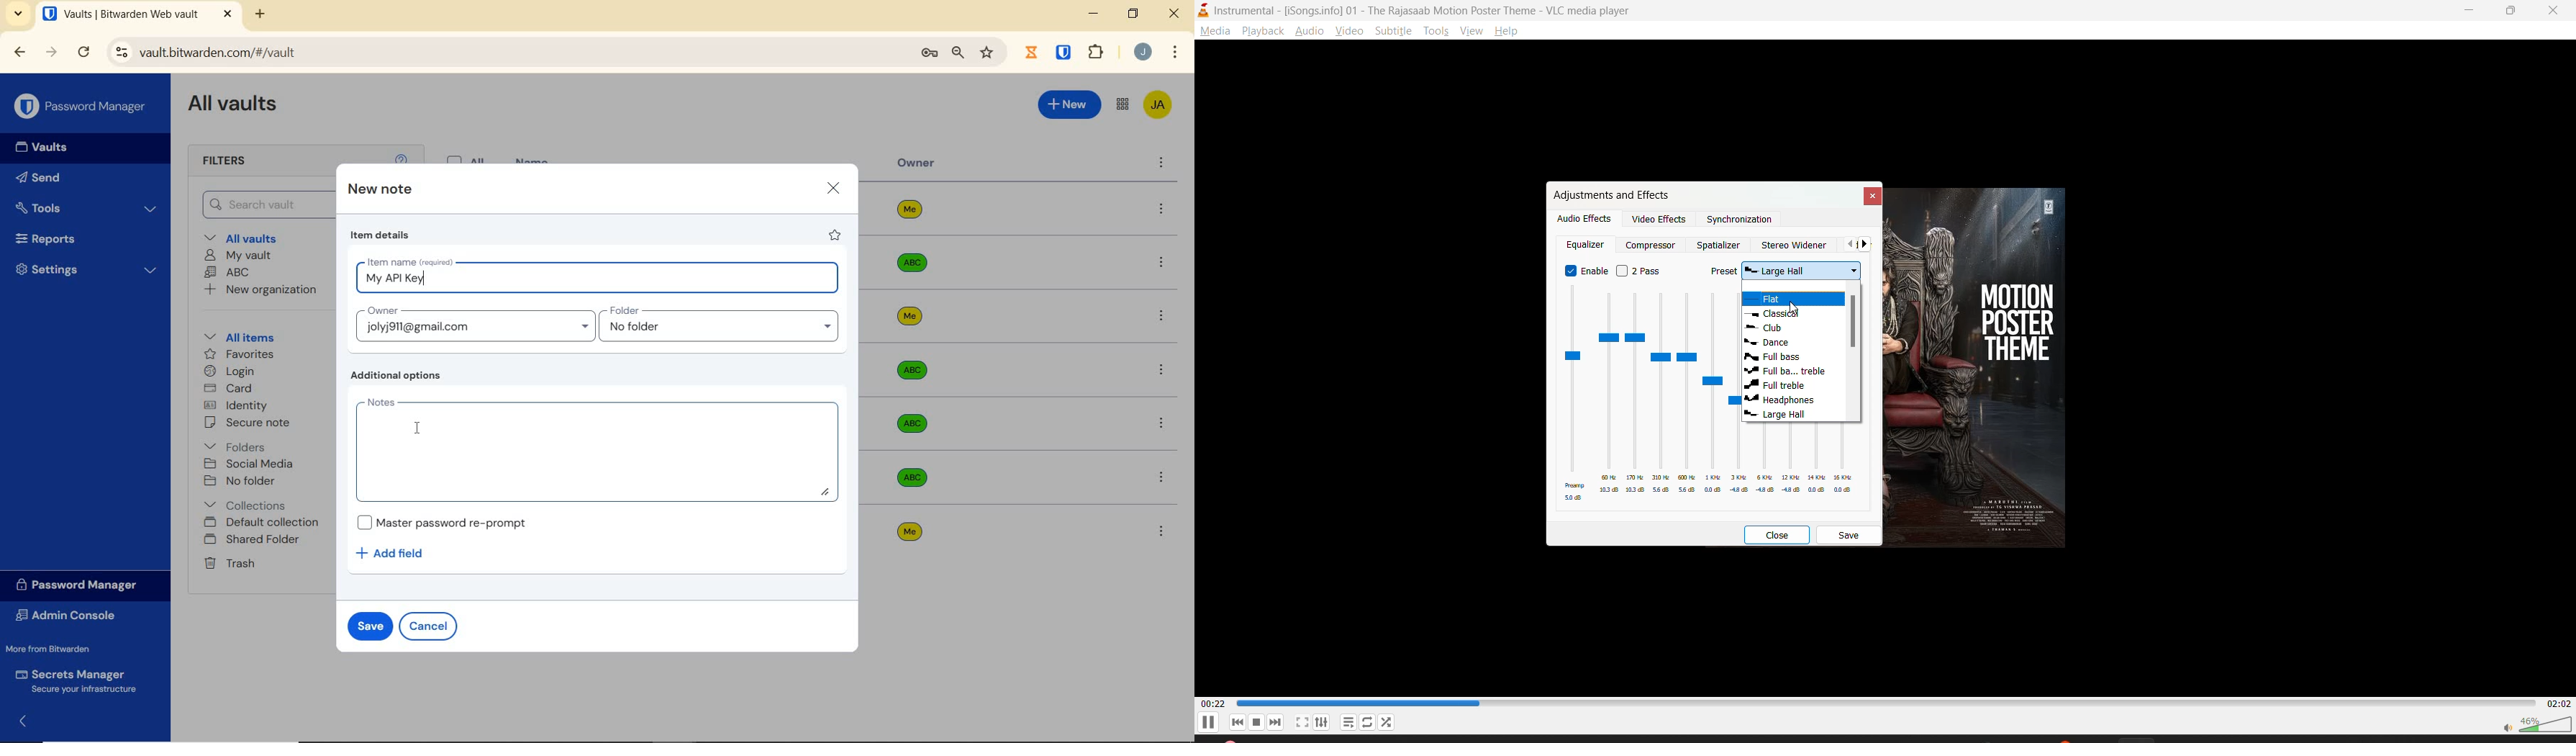 This screenshot has height=756, width=2576. I want to click on Bitwarden Account, so click(1157, 104).